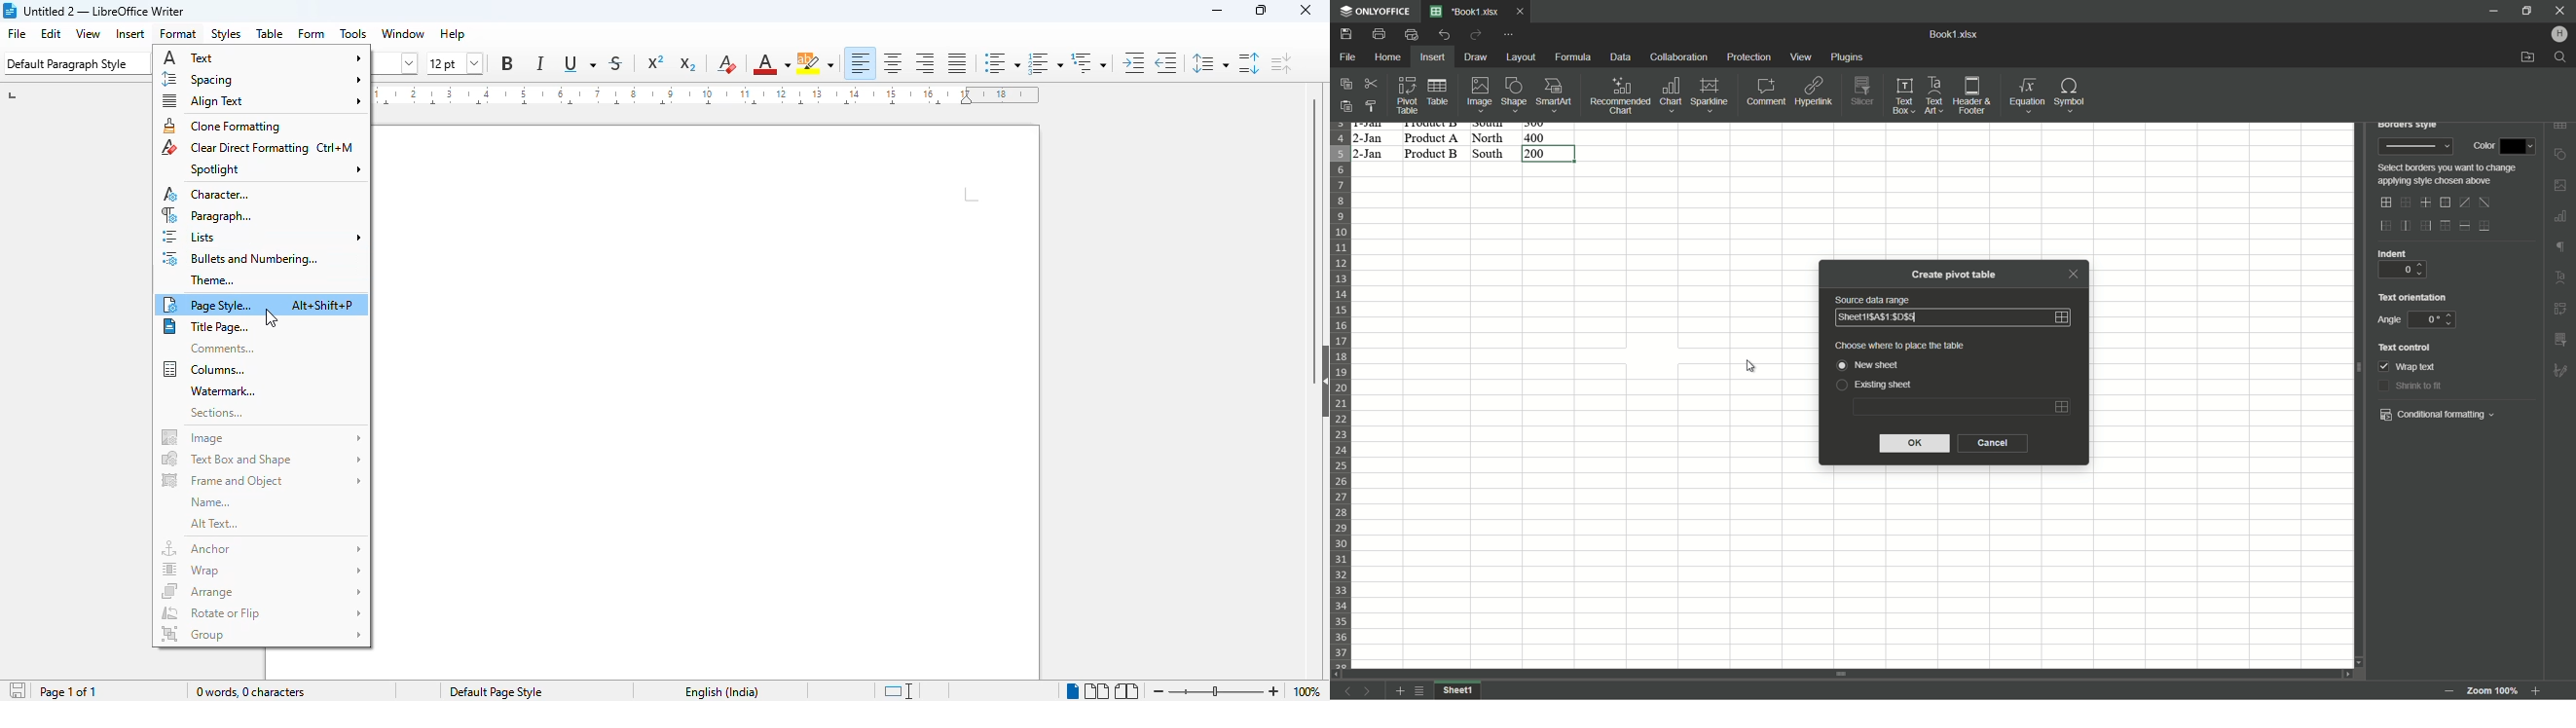 Image resolution: width=2576 pixels, height=728 pixels. What do you see at coordinates (2517, 146) in the screenshot?
I see `color dropdown` at bounding box center [2517, 146].